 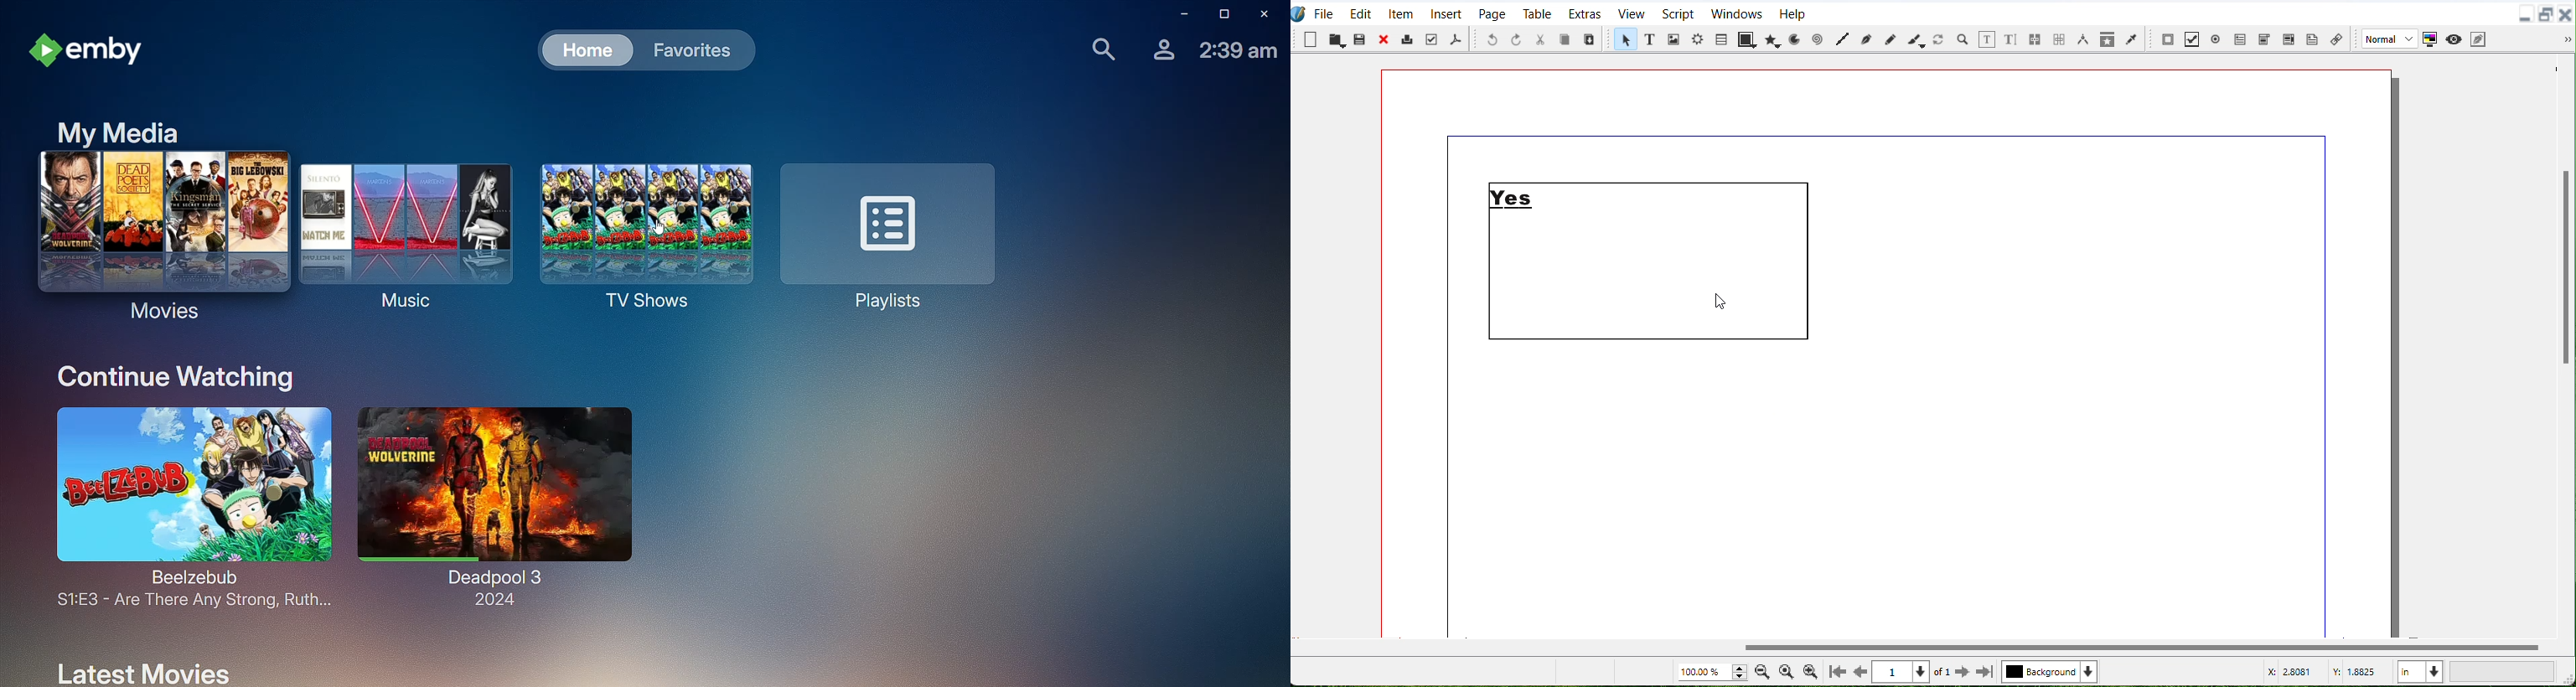 I want to click on Edit in preview Mode, so click(x=2479, y=39).